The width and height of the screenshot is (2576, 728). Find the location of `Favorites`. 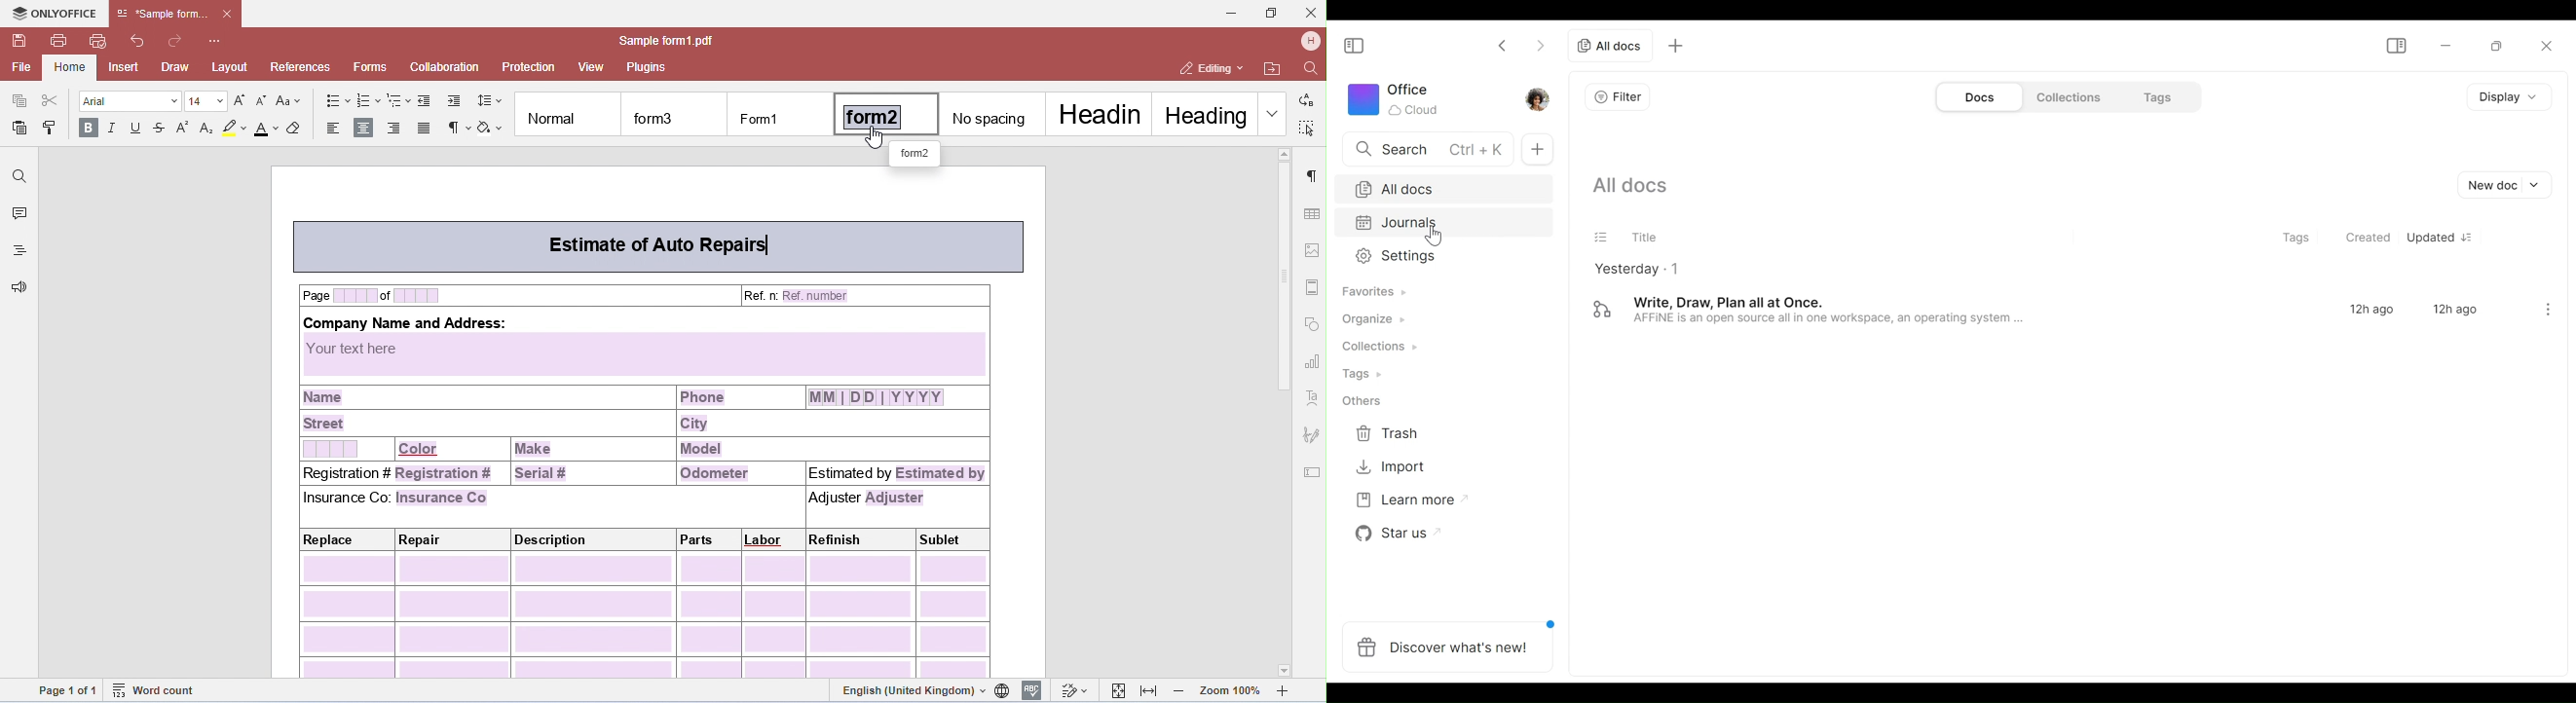

Favorites is located at coordinates (1373, 292).